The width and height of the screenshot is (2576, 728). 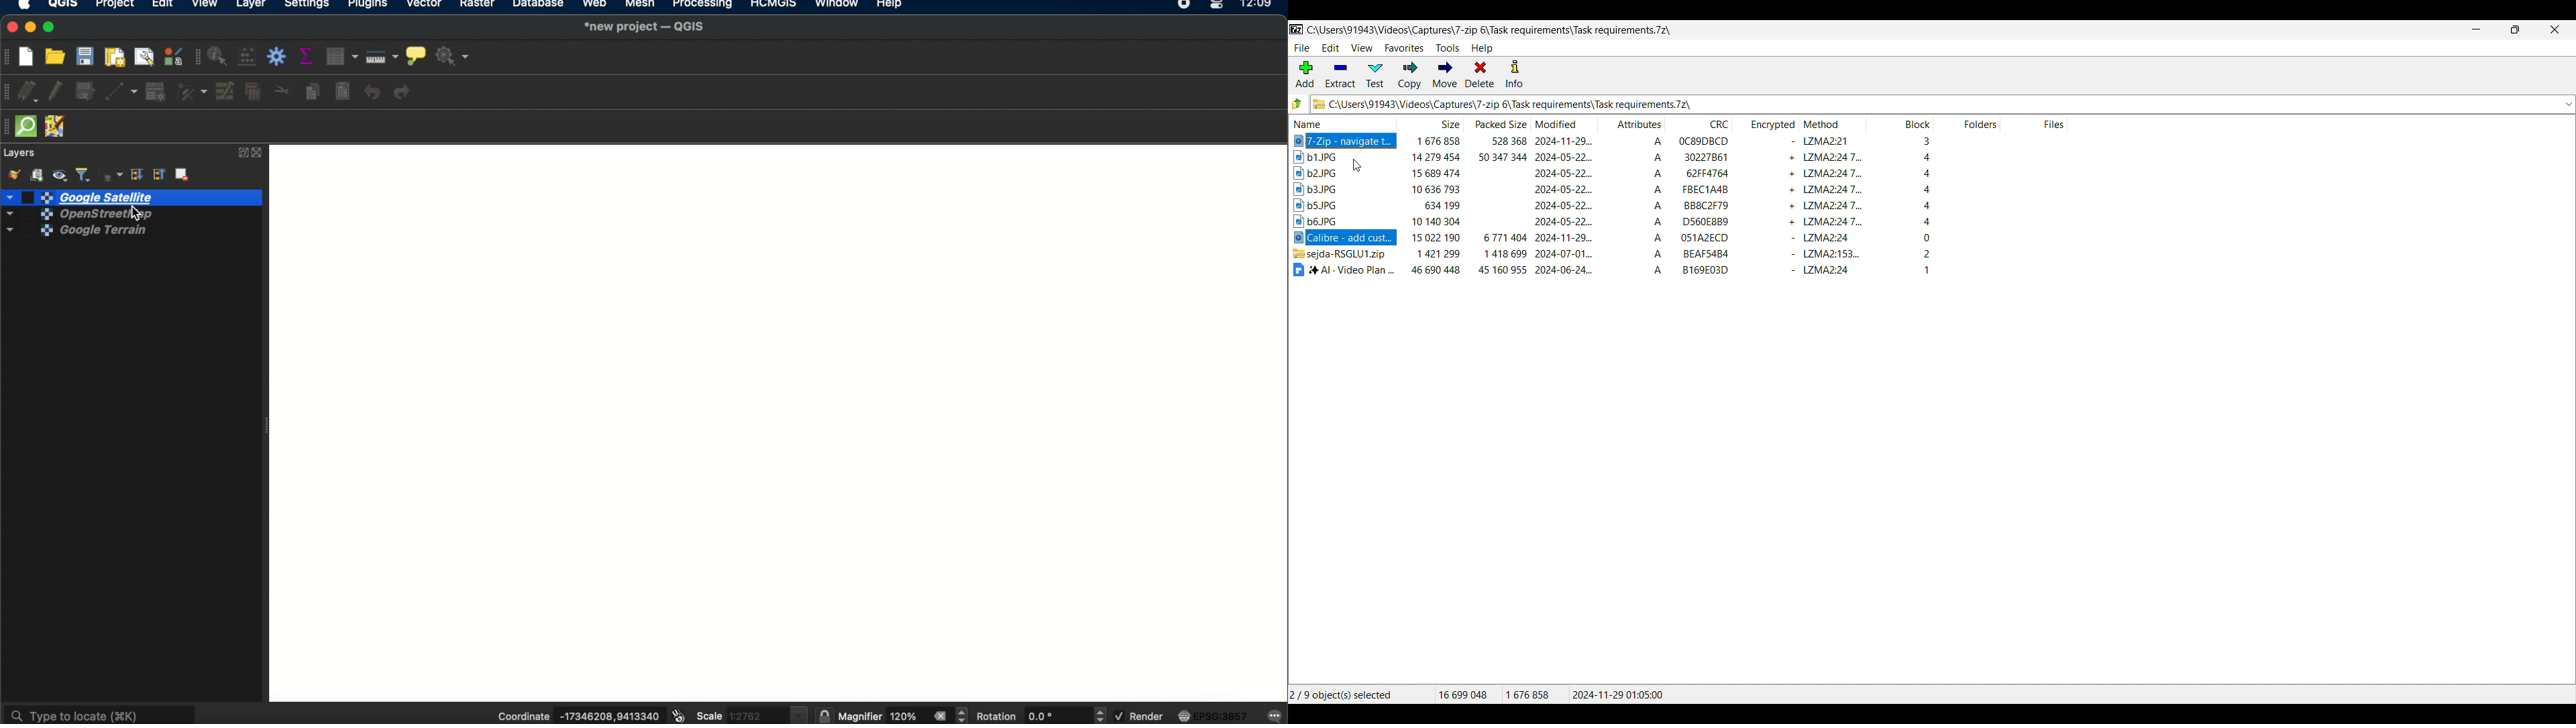 What do you see at coordinates (1833, 208) in the screenshot?
I see `encryption method` at bounding box center [1833, 208].